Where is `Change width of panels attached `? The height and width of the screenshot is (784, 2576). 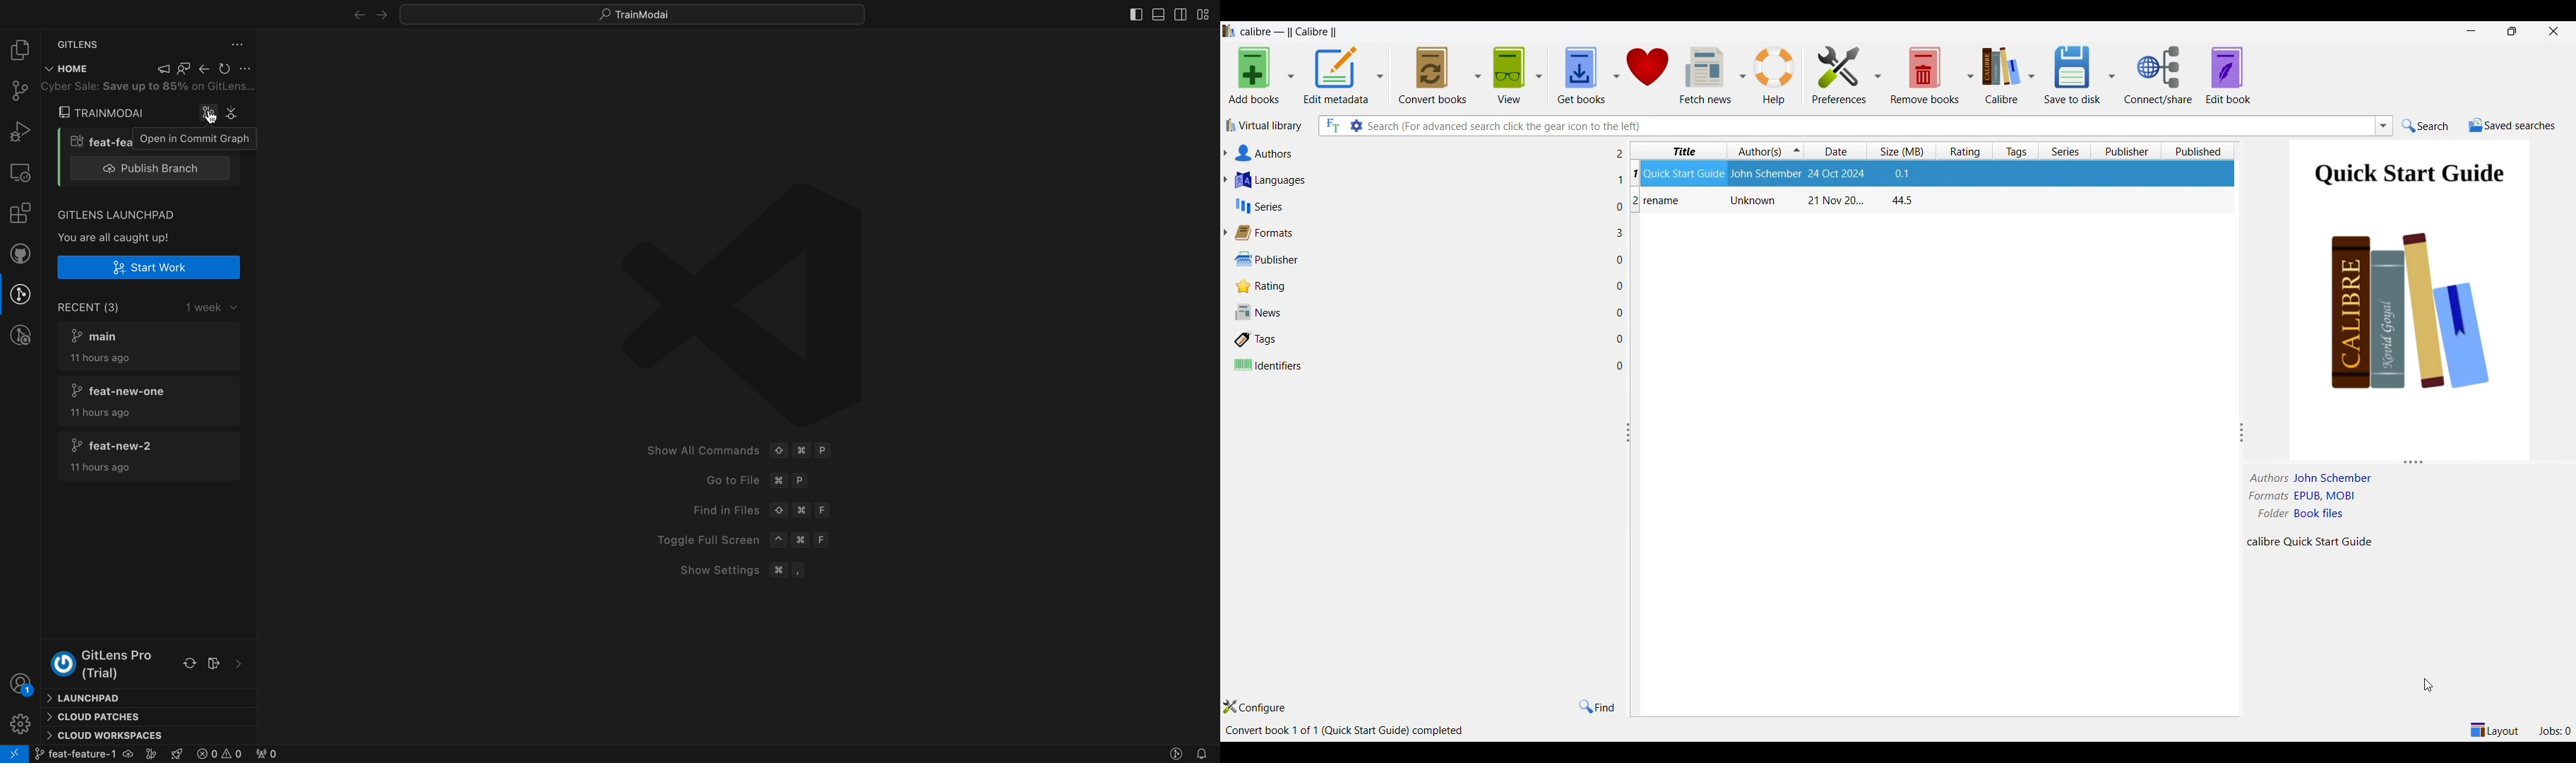
Change width of panels attached  is located at coordinates (1633, 525).